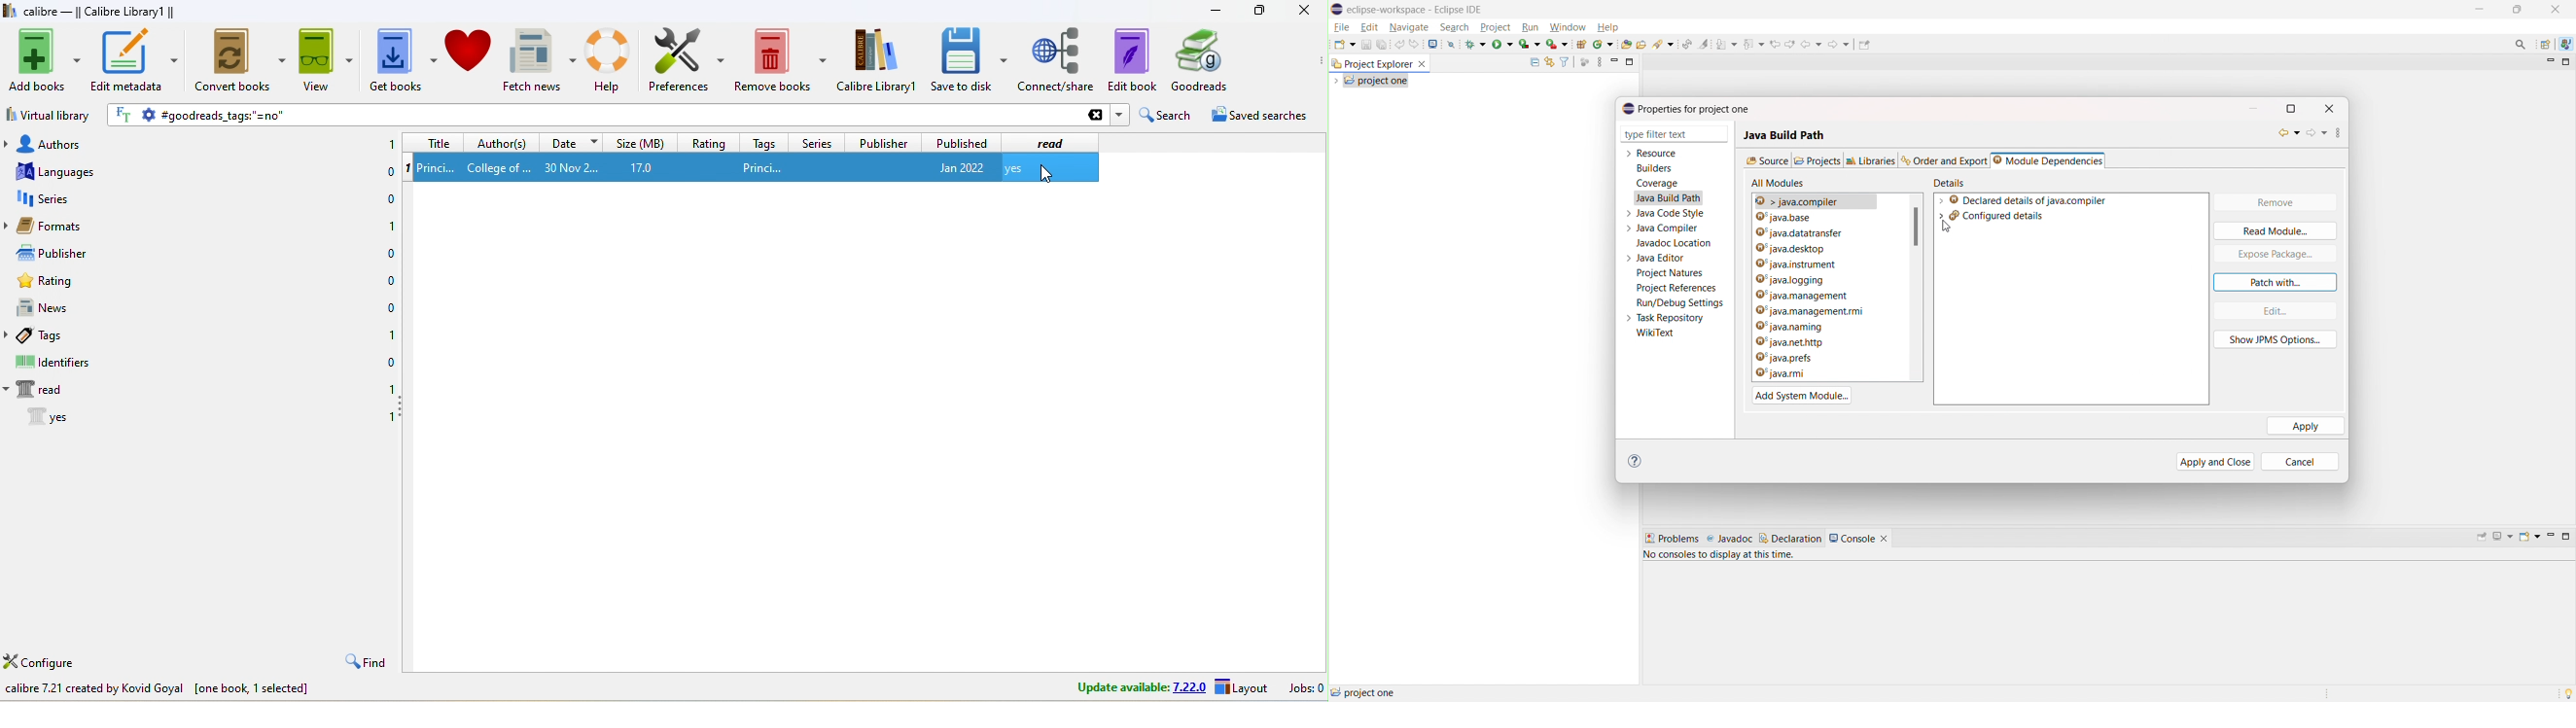 The image size is (2576, 728). What do you see at coordinates (1830, 201) in the screenshot?
I see `java.base` at bounding box center [1830, 201].